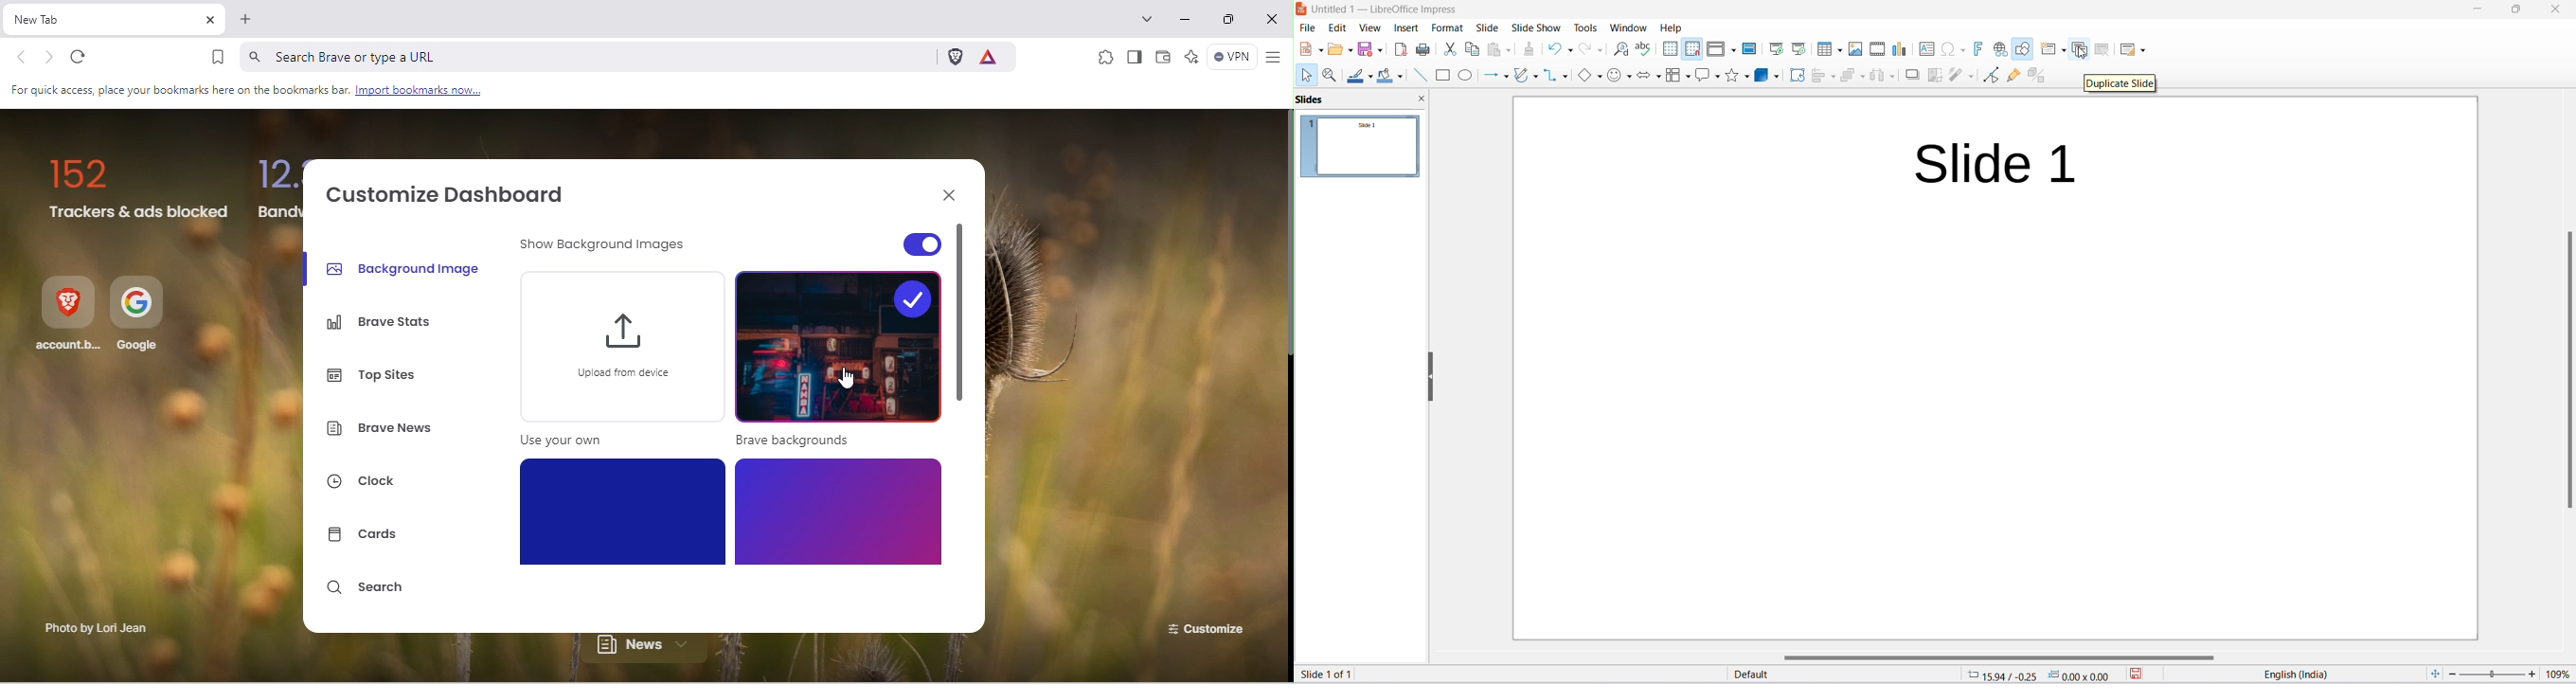 Image resolution: width=2576 pixels, height=700 pixels. I want to click on Background image, so click(405, 267).